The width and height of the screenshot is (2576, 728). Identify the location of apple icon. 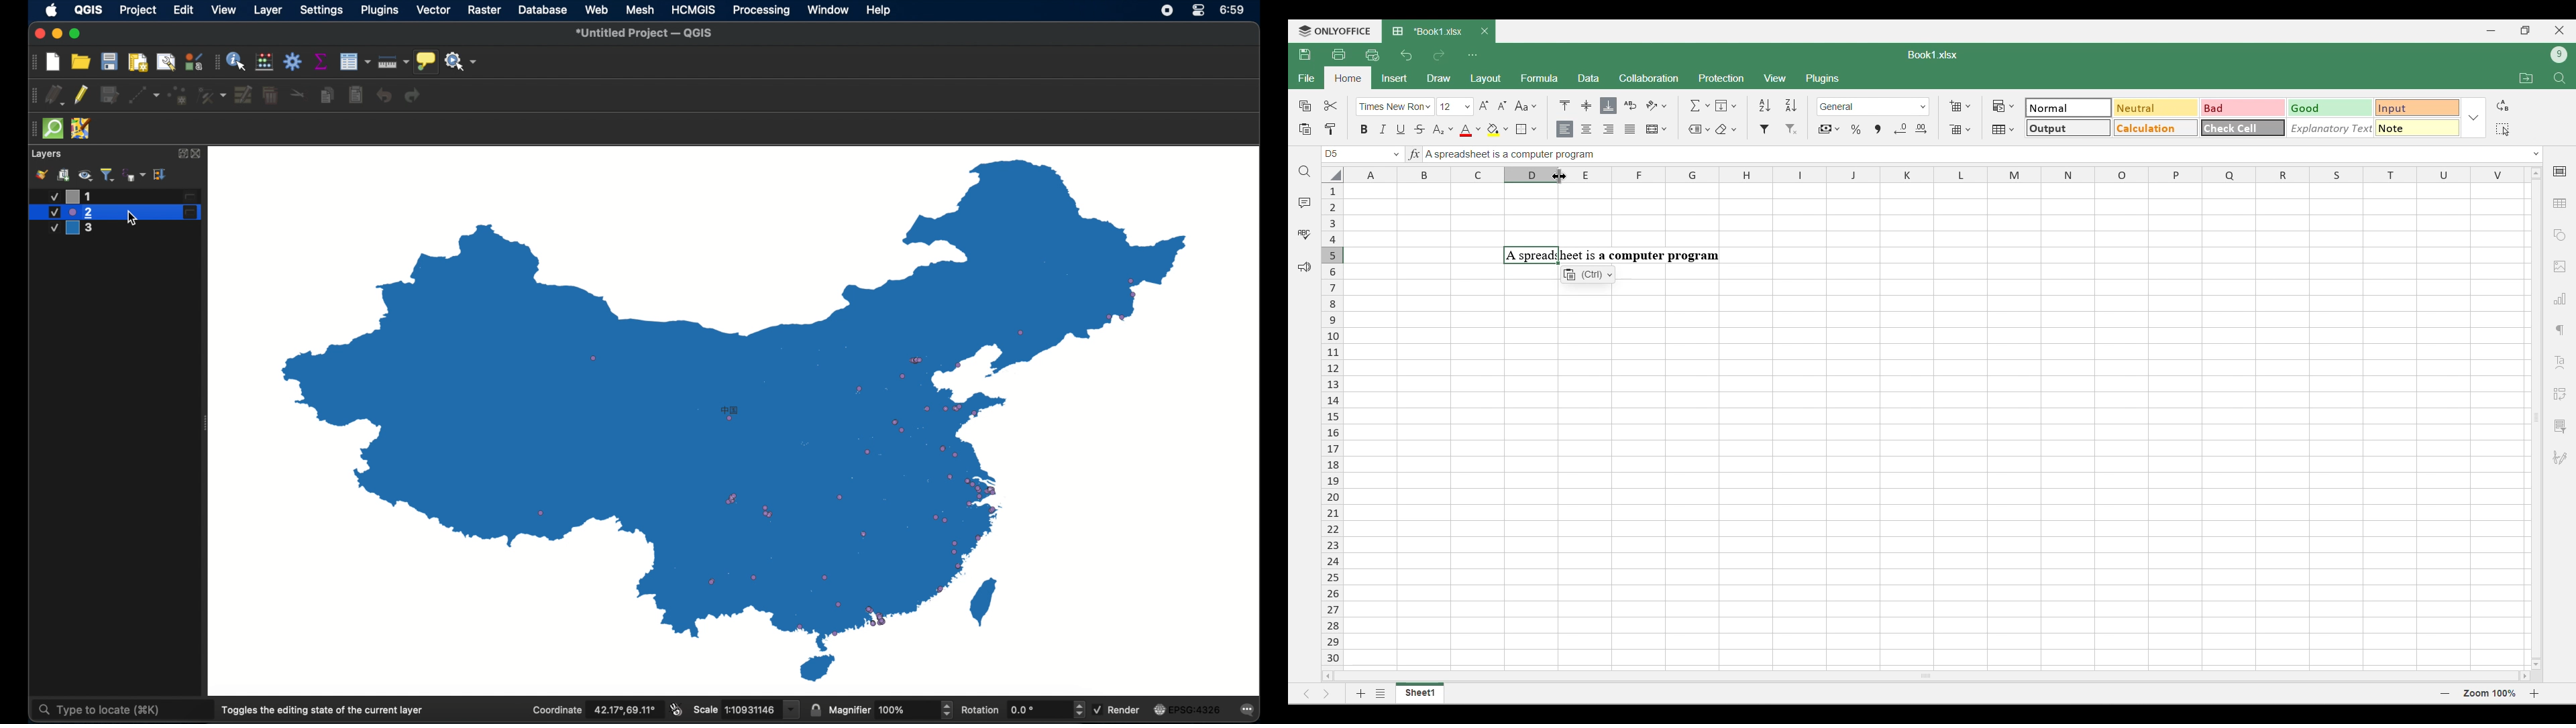
(52, 10).